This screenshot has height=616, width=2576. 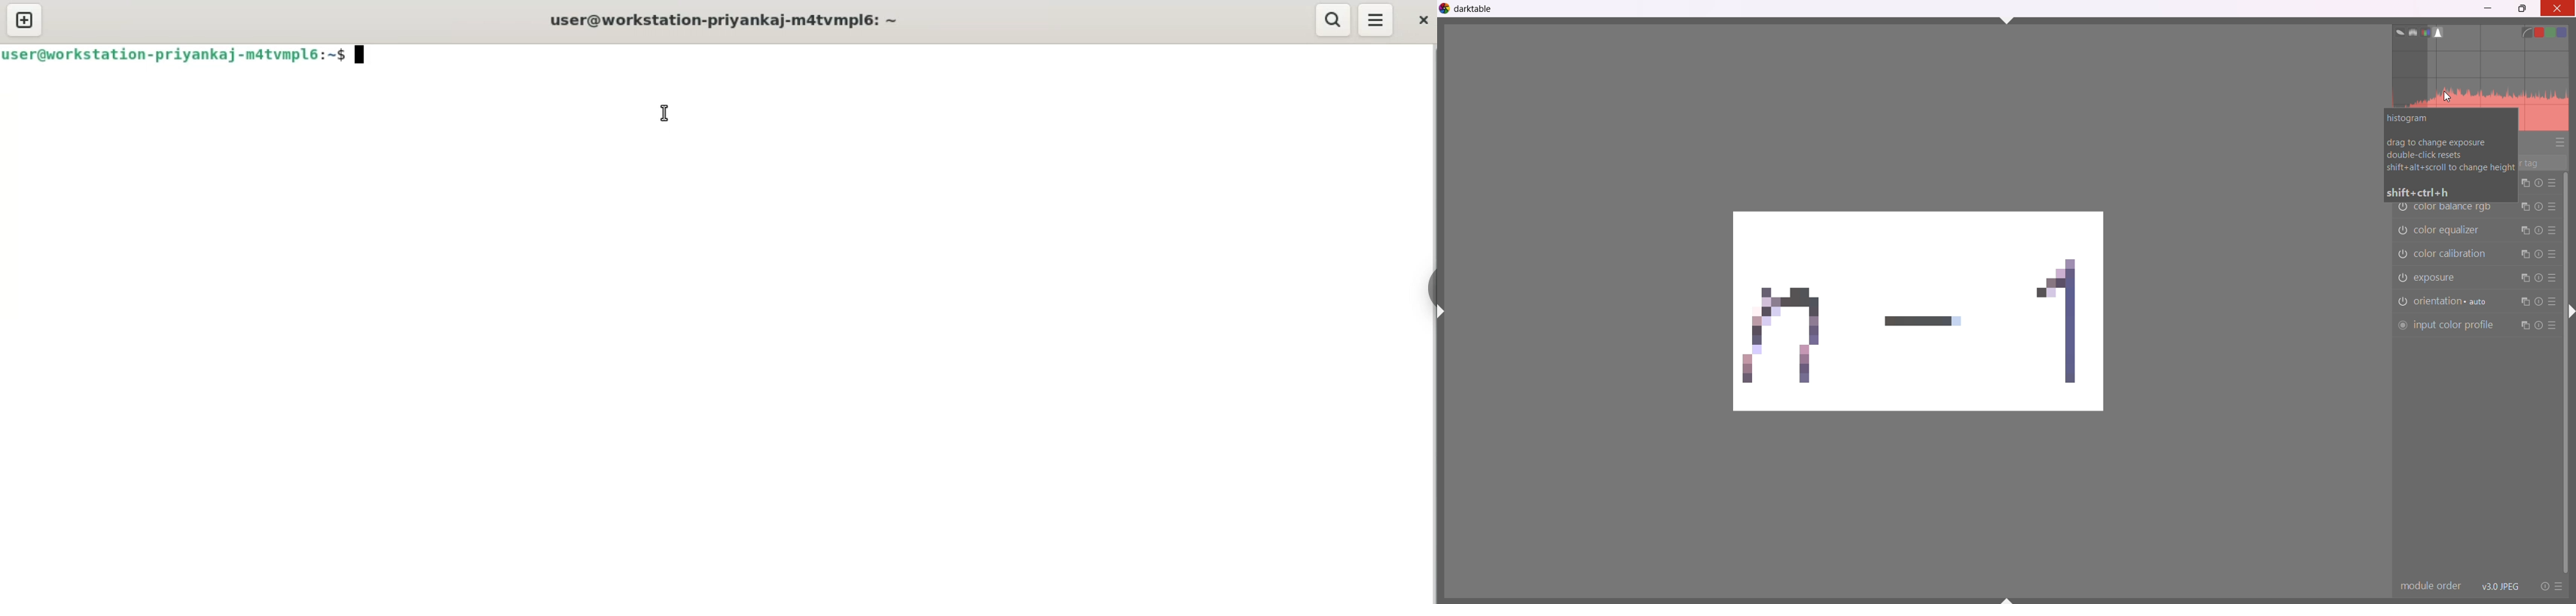 What do you see at coordinates (2430, 586) in the screenshot?
I see `module order` at bounding box center [2430, 586].